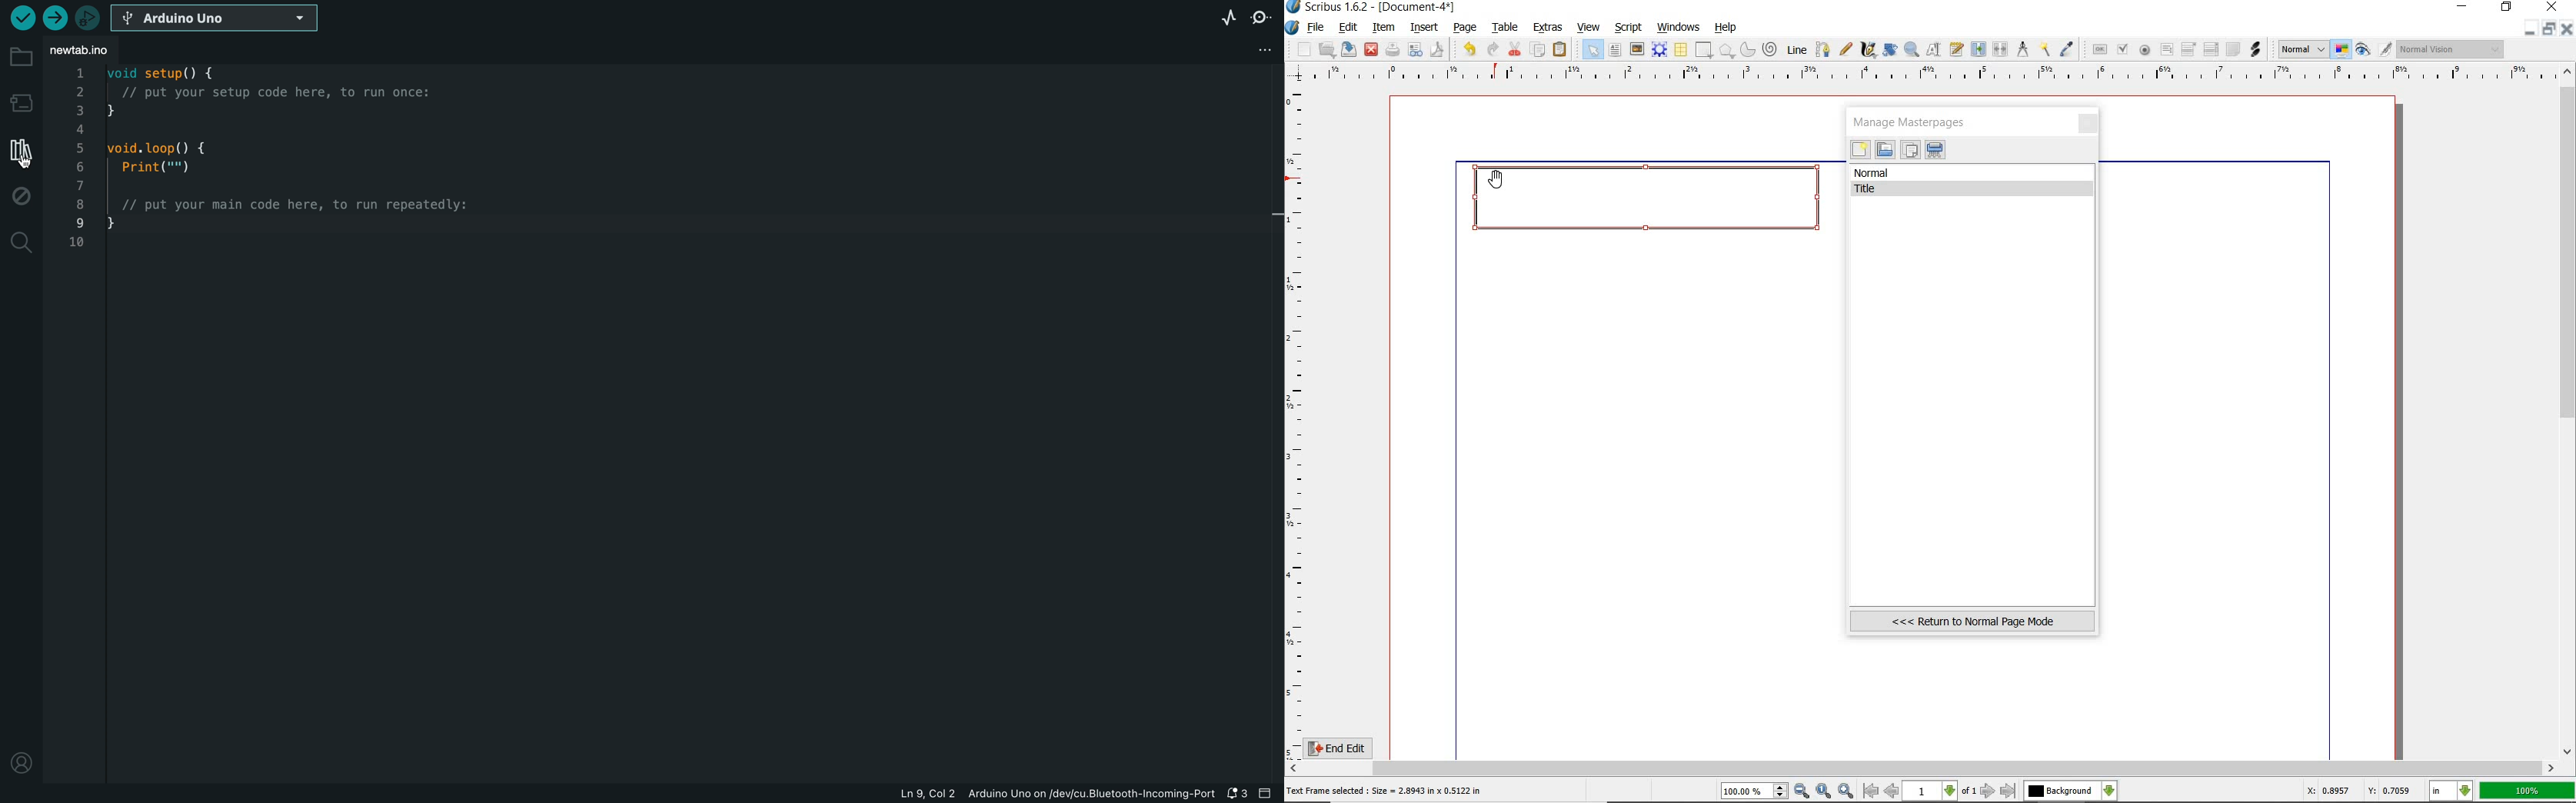 The image size is (2576, 812). What do you see at coordinates (1680, 50) in the screenshot?
I see `table` at bounding box center [1680, 50].